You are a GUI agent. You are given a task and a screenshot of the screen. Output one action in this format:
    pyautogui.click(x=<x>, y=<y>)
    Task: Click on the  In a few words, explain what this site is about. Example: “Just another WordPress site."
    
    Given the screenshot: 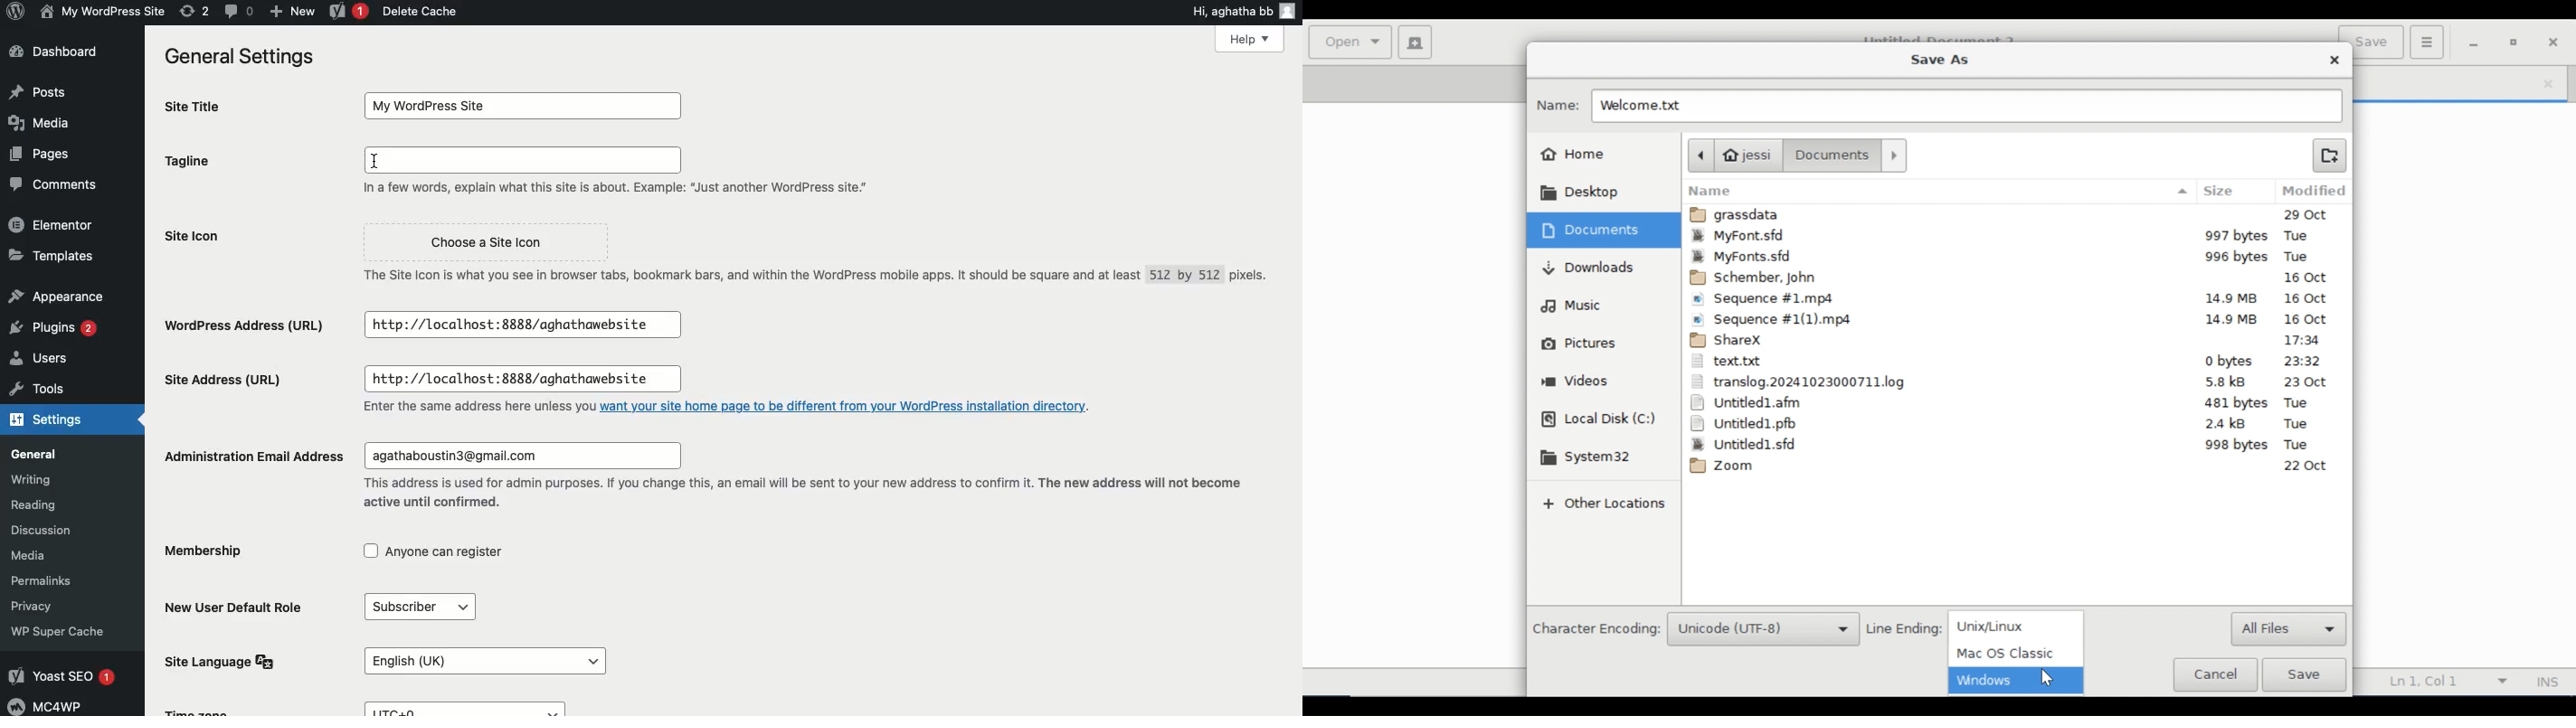 What is the action you would take?
    pyautogui.click(x=635, y=190)
    